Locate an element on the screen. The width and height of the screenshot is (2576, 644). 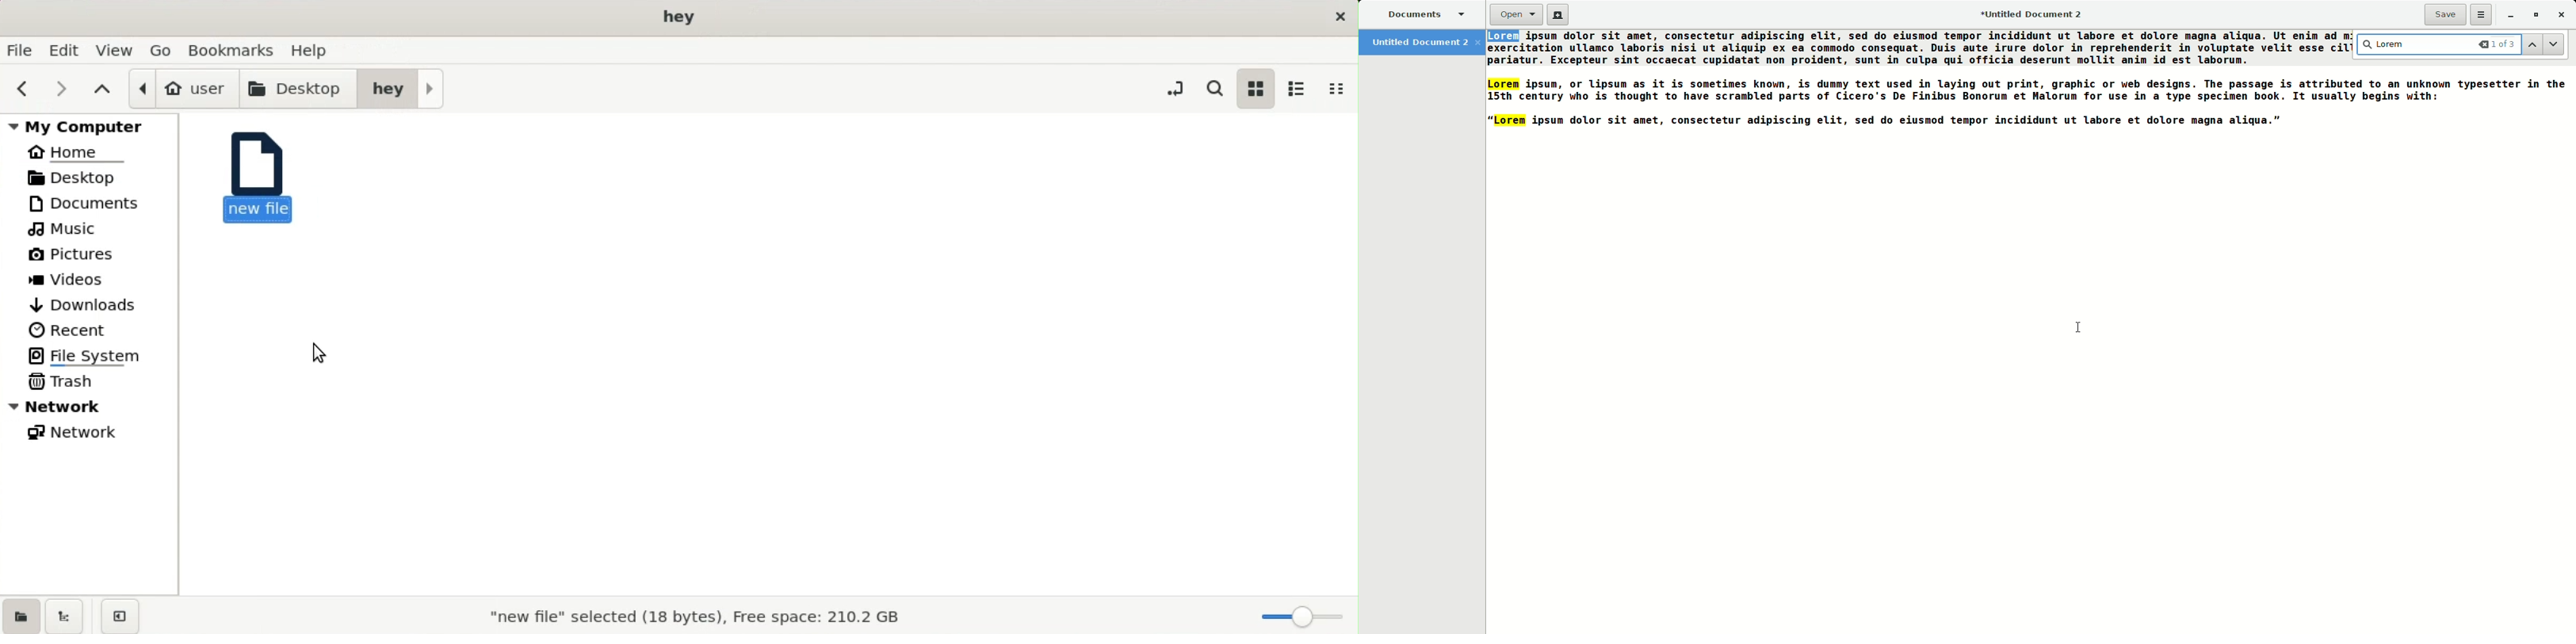
Minimize is located at coordinates (2508, 16).